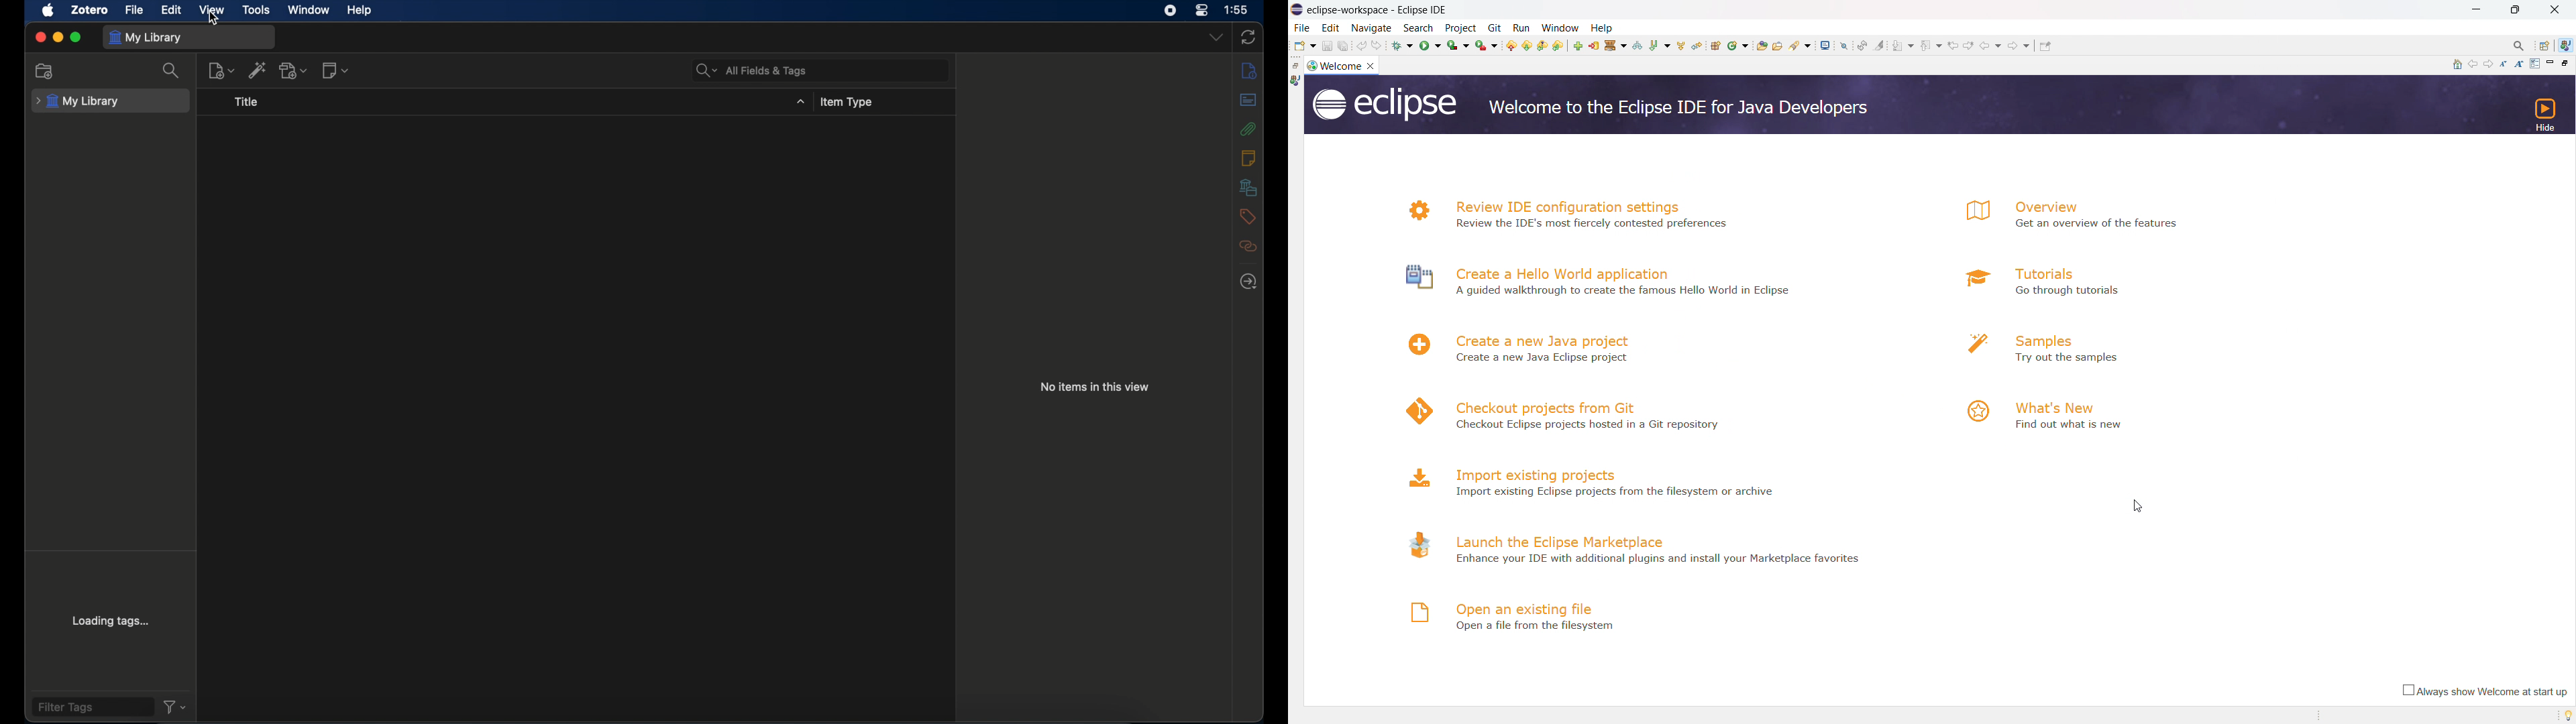  What do you see at coordinates (1246, 217) in the screenshot?
I see `tags` at bounding box center [1246, 217].